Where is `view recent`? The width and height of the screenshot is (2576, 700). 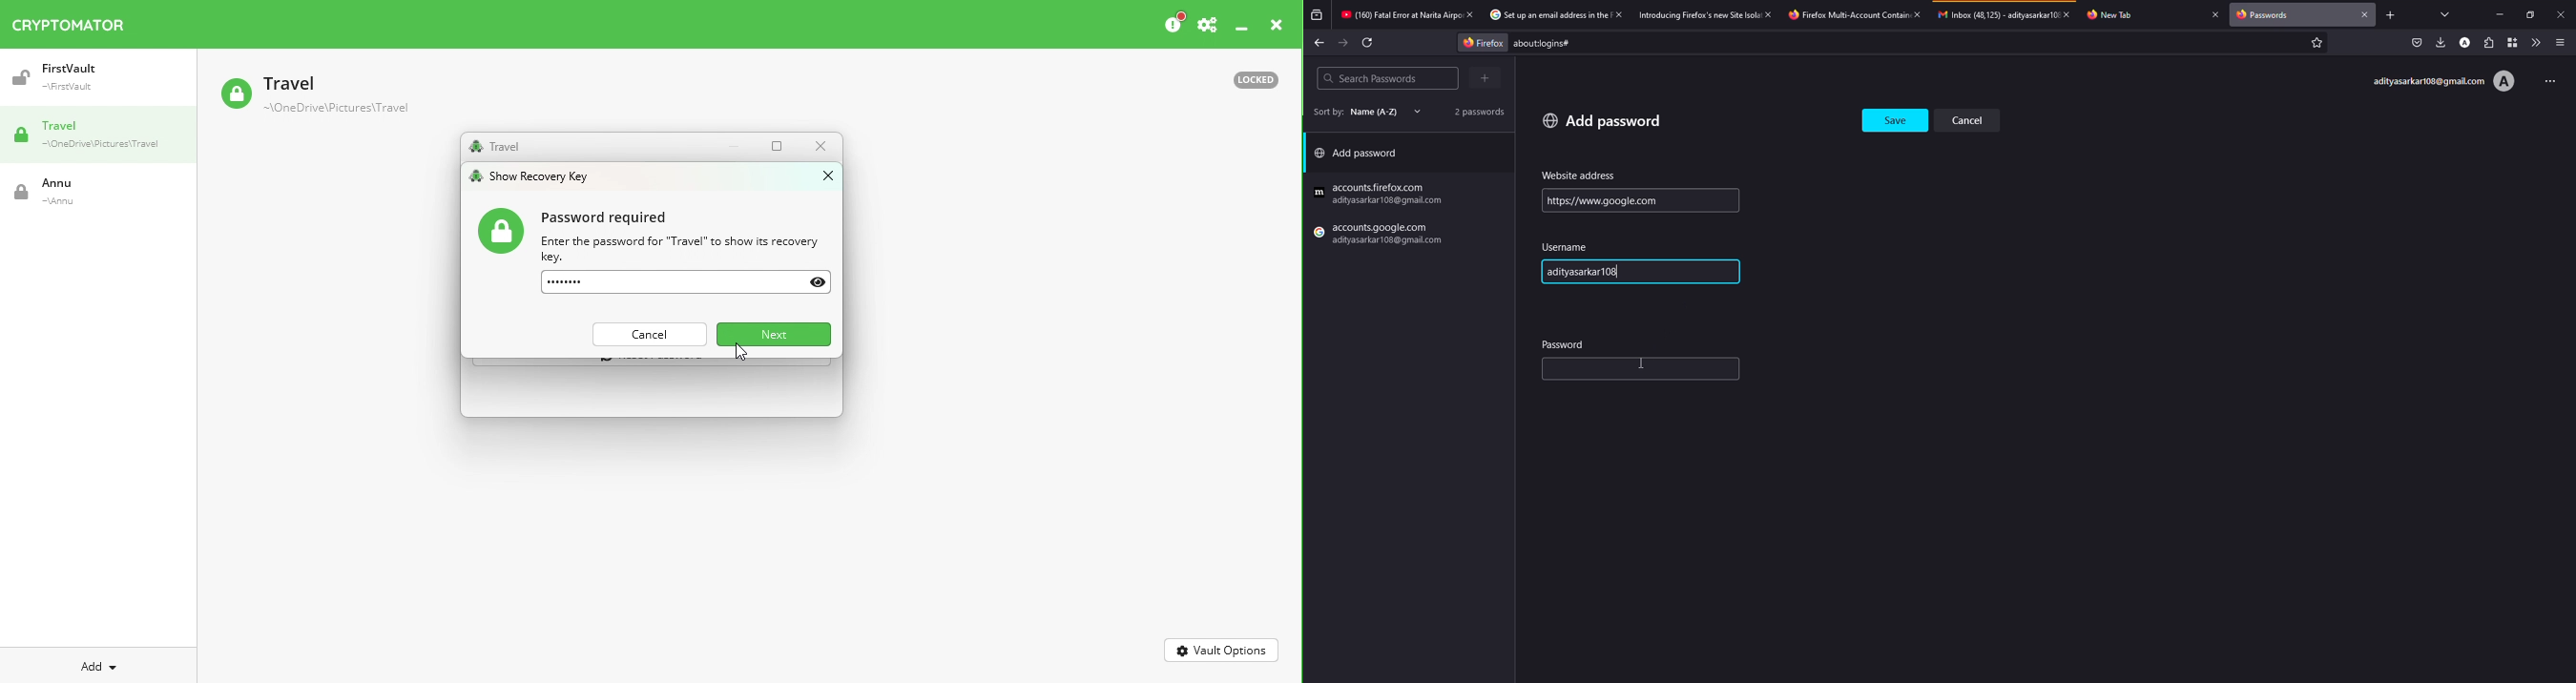 view recent is located at coordinates (1318, 15).